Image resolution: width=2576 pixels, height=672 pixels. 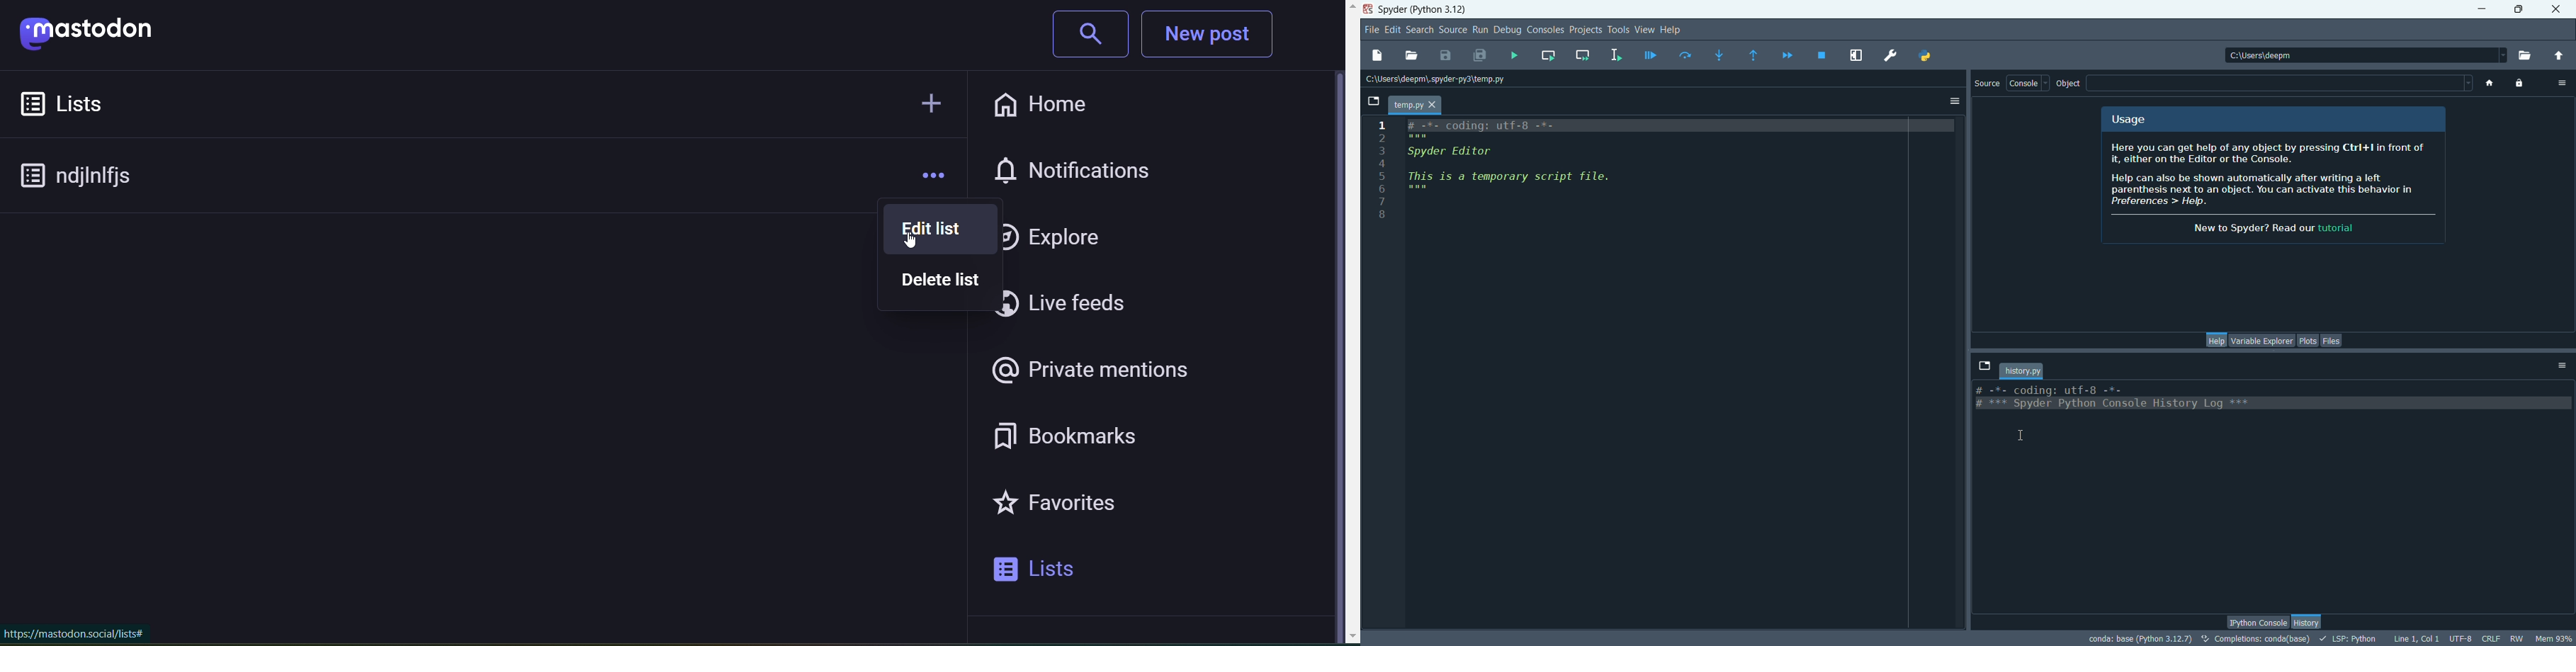 What do you see at coordinates (1650, 57) in the screenshot?
I see `debug files` at bounding box center [1650, 57].